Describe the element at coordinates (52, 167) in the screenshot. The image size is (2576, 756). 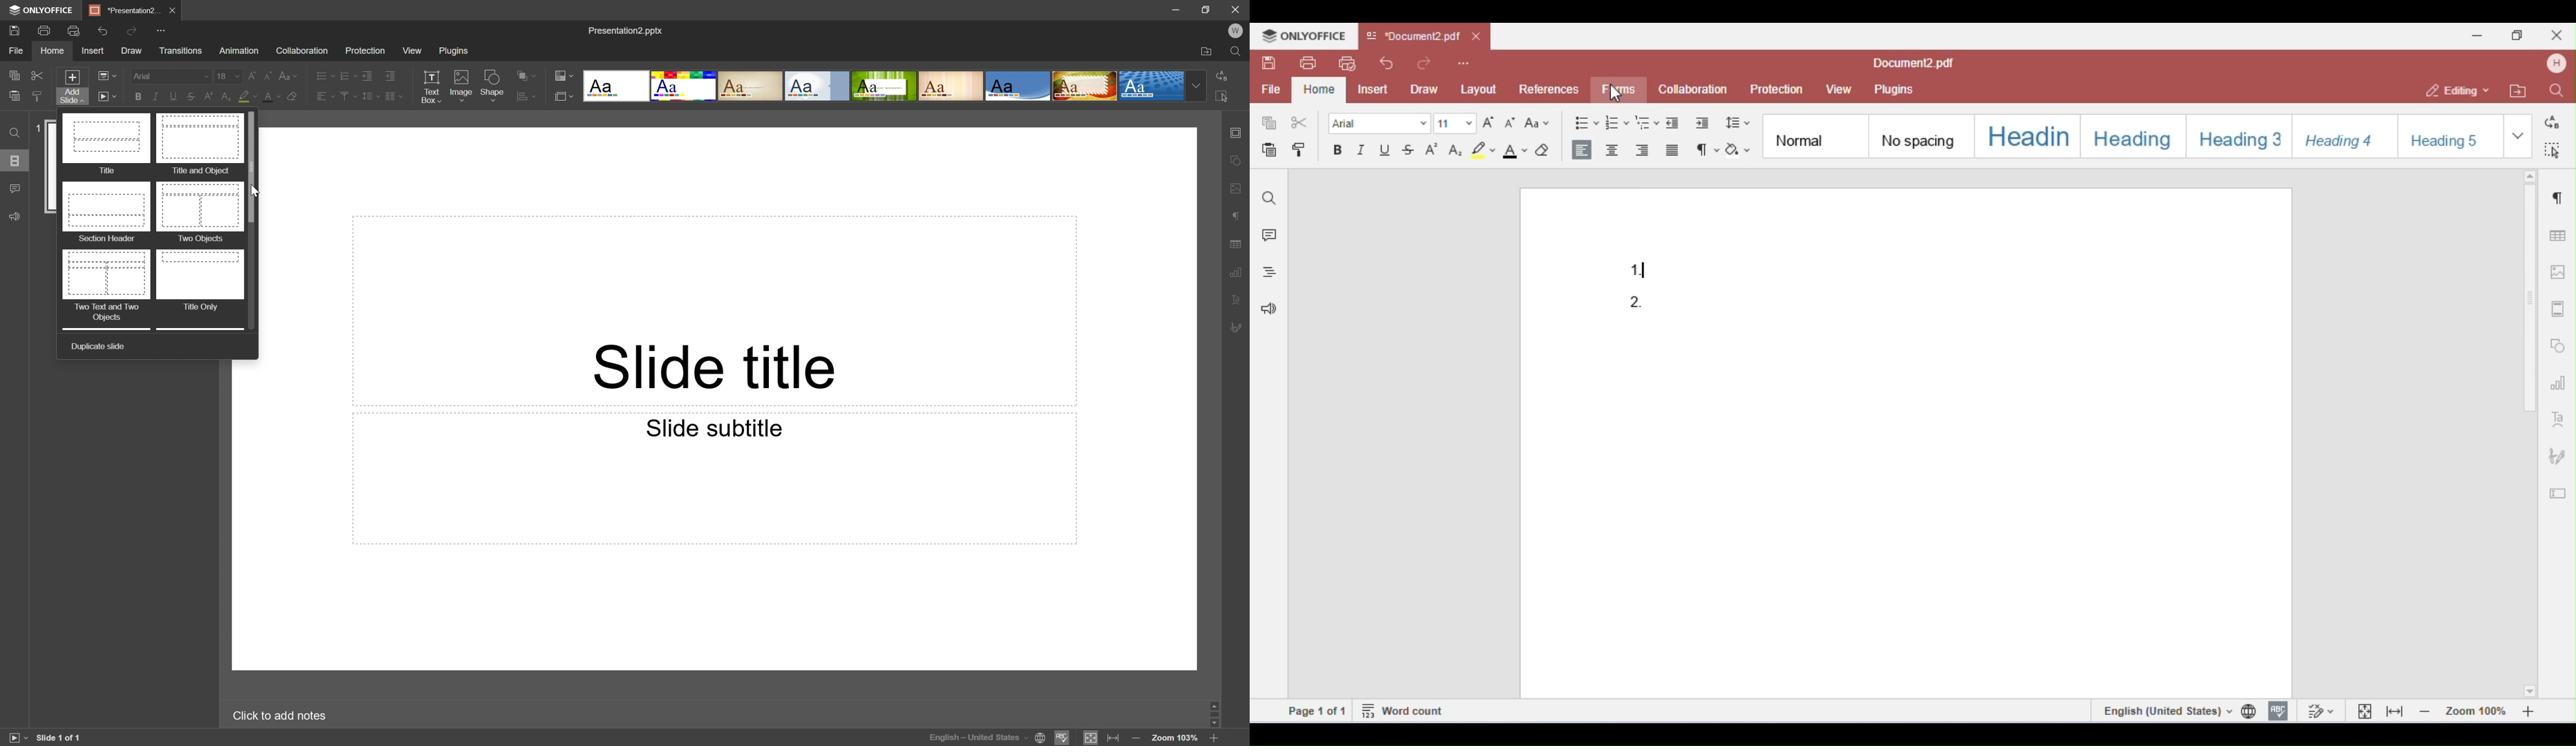
I see `slide 1` at that location.